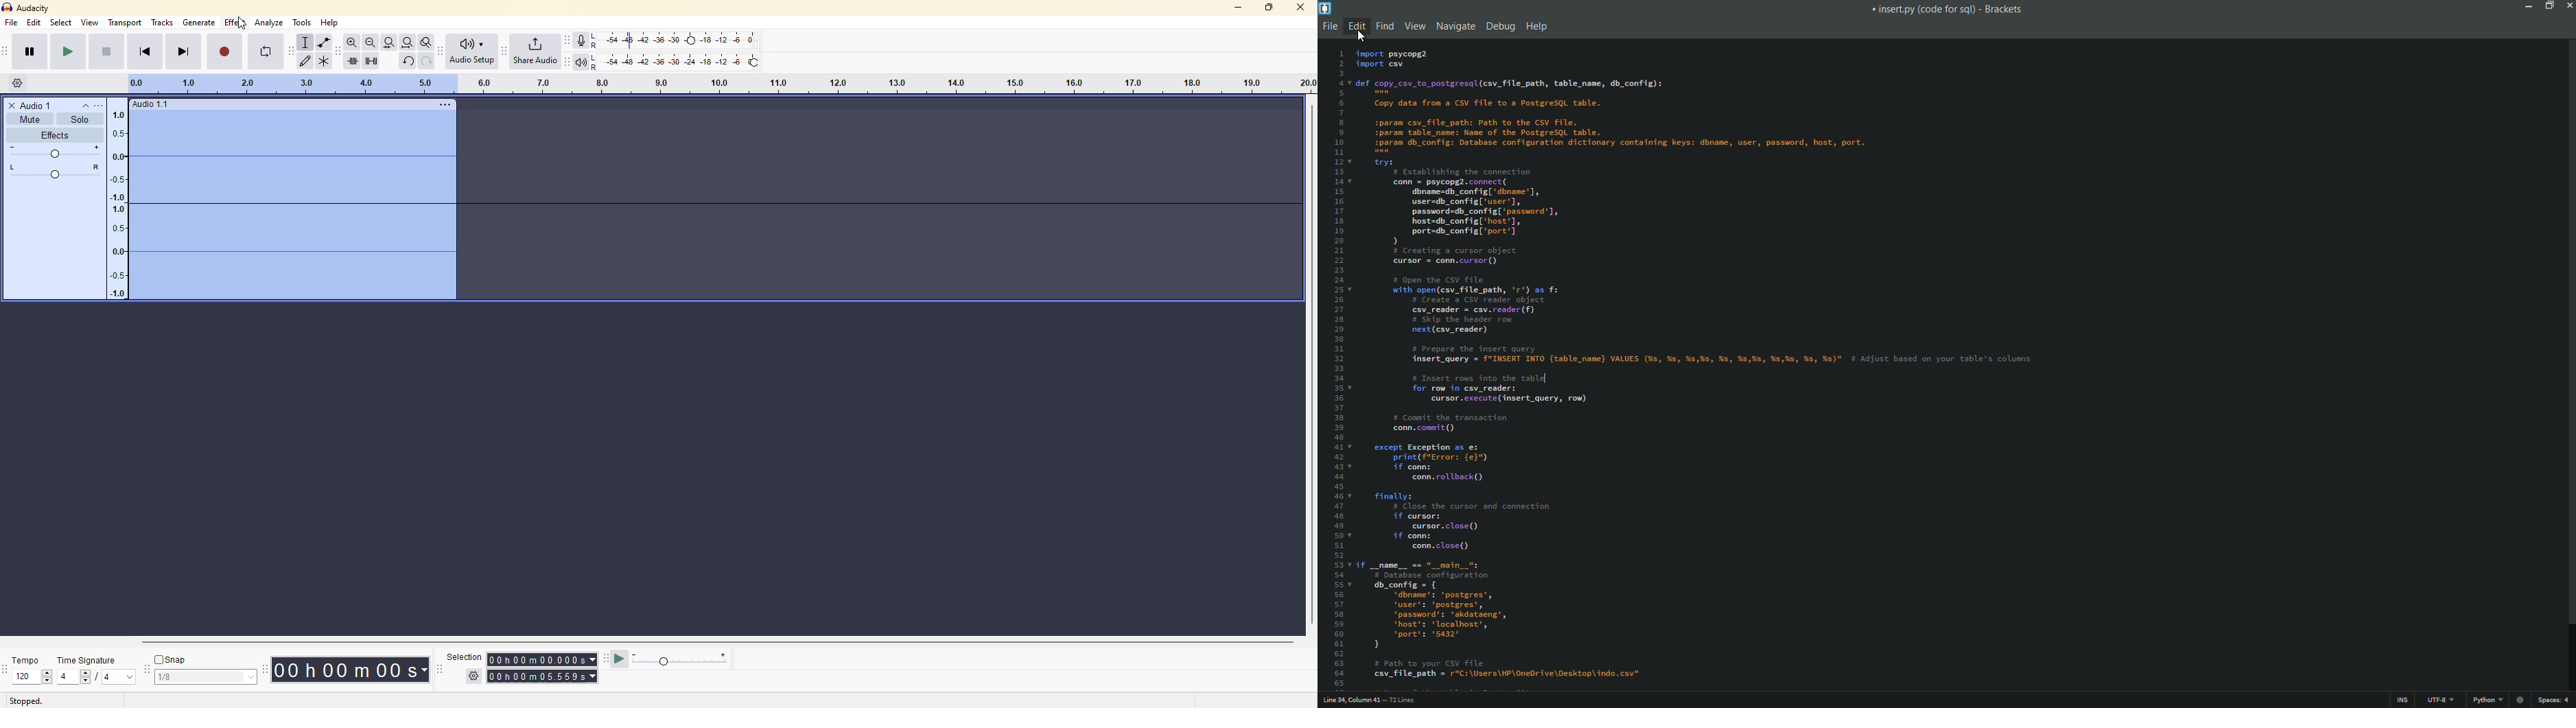 The width and height of the screenshot is (2576, 728). Describe the element at coordinates (715, 84) in the screenshot. I see `click and drag to define looping region` at that location.